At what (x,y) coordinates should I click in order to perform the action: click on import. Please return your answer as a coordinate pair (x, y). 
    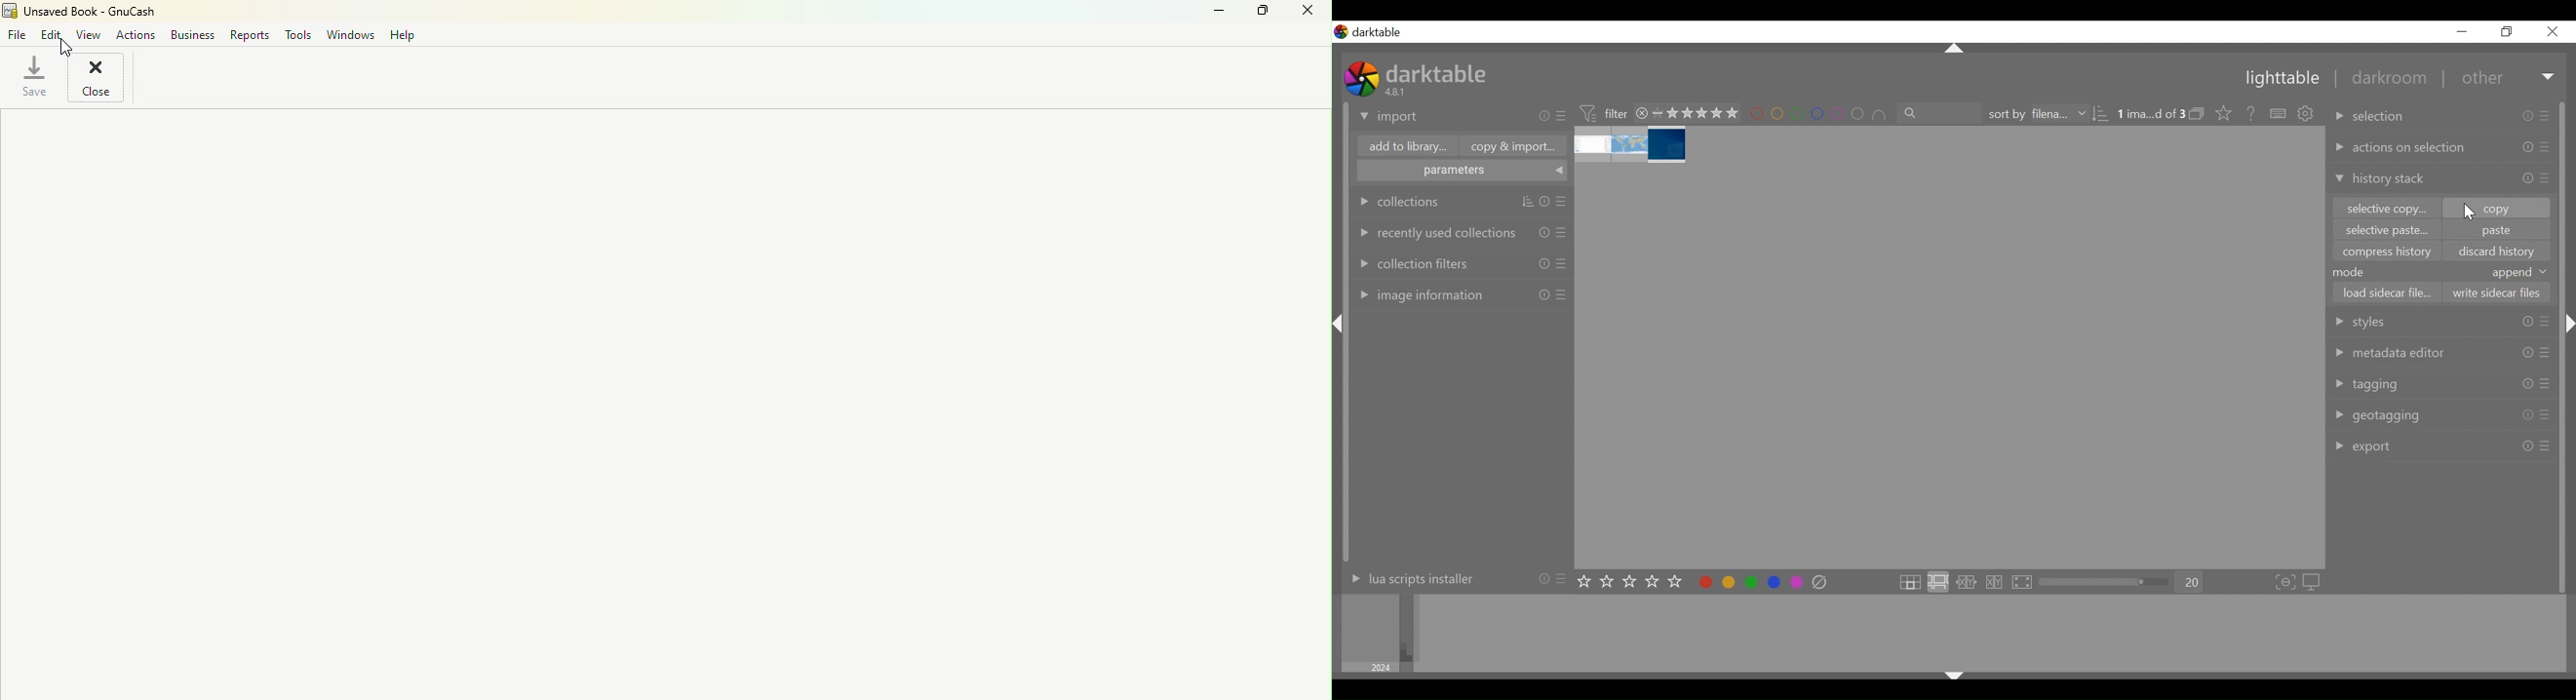
    Looking at the image, I should click on (1390, 117).